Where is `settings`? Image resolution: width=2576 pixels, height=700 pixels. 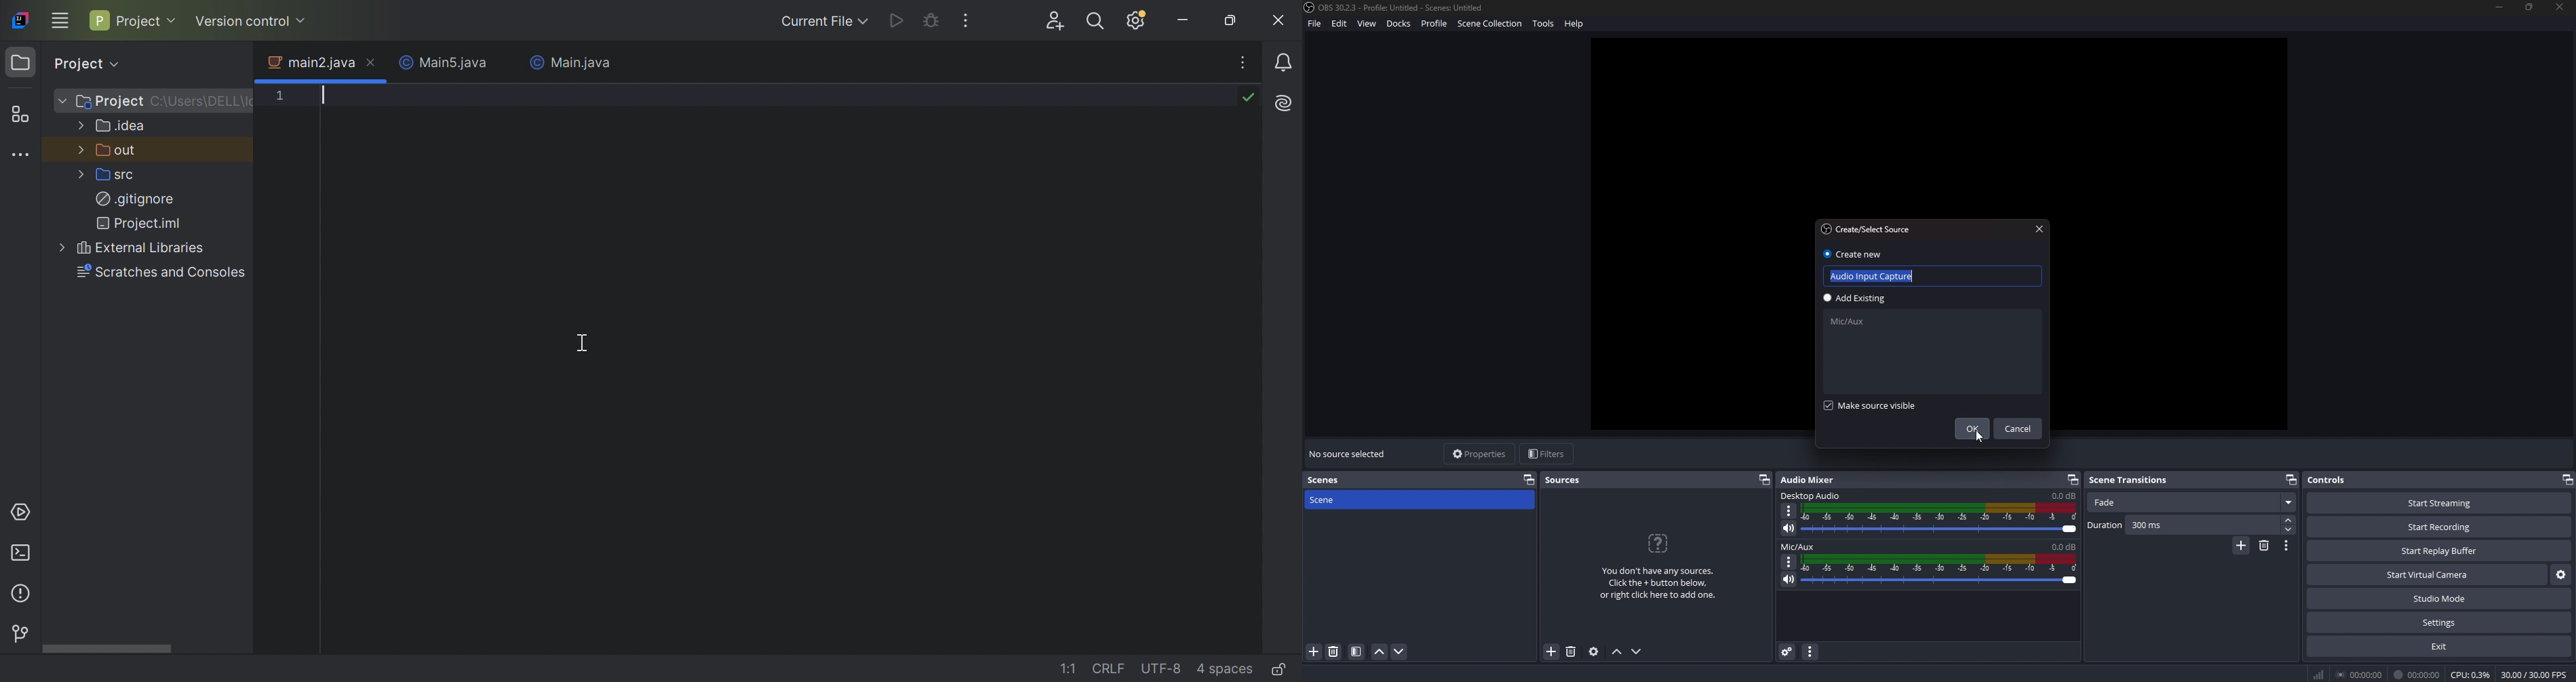 settings is located at coordinates (2439, 623).